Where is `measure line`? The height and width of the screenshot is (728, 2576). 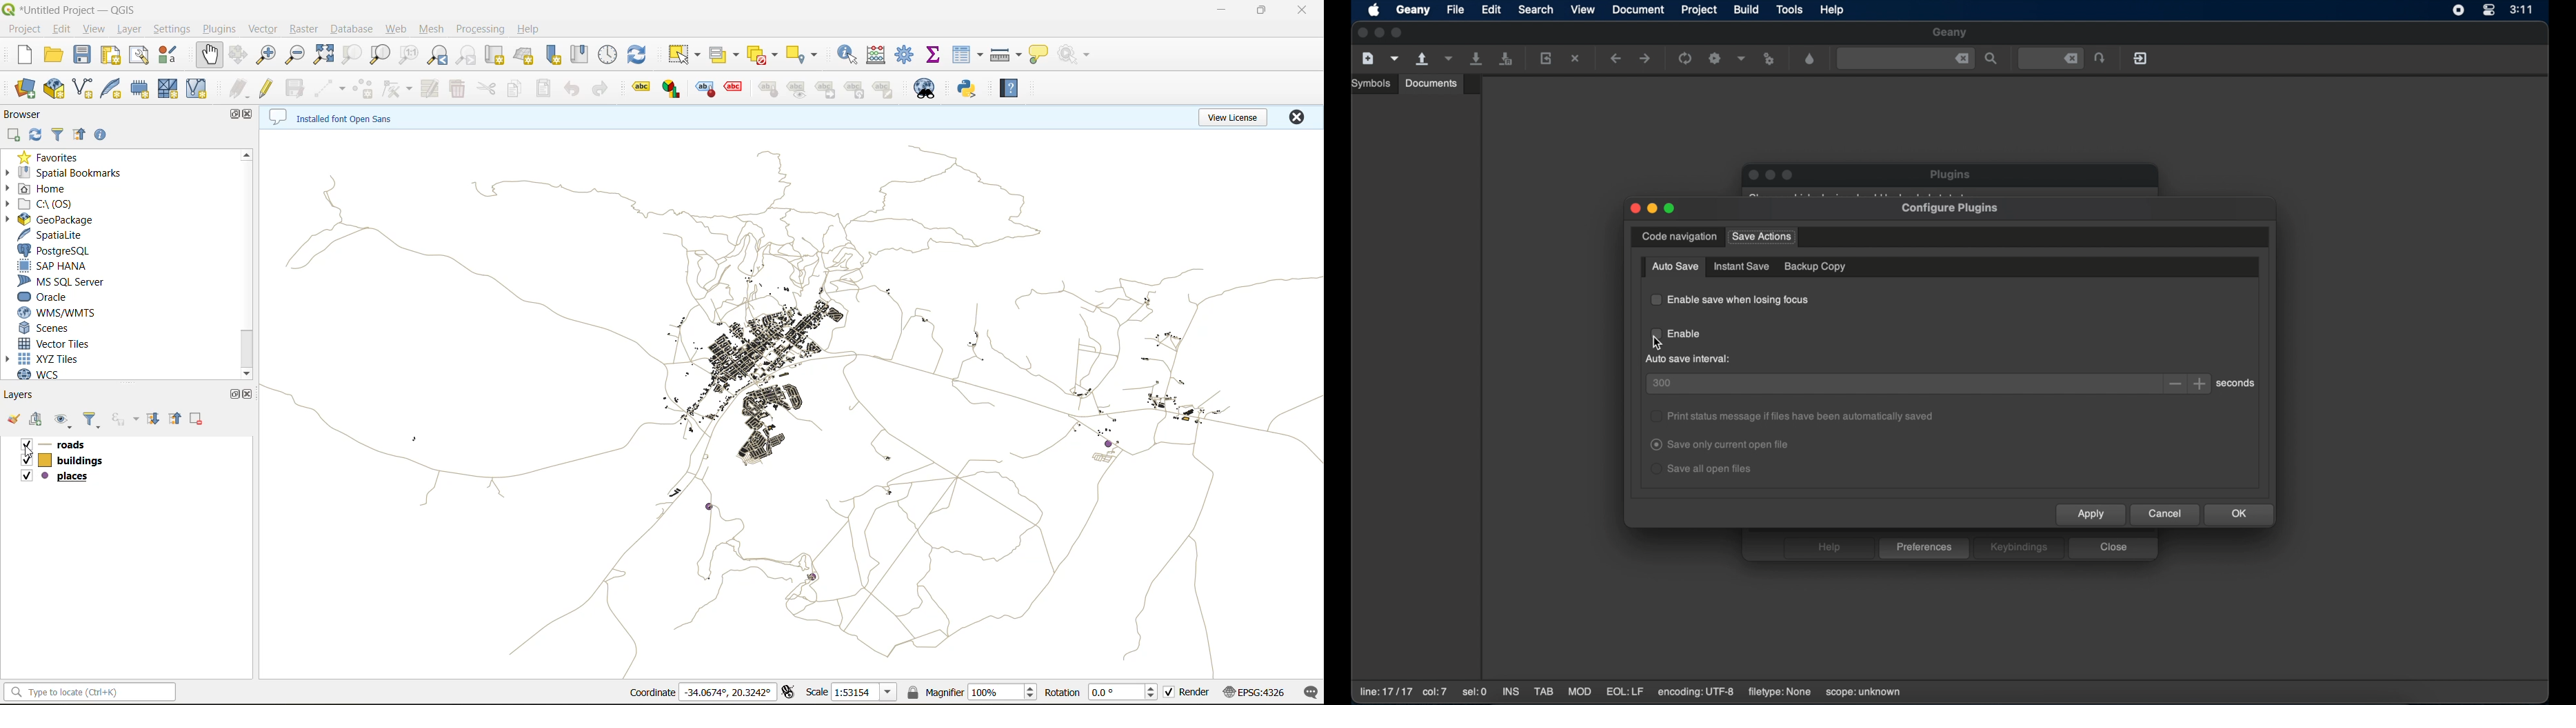 measure line is located at coordinates (1006, 55).